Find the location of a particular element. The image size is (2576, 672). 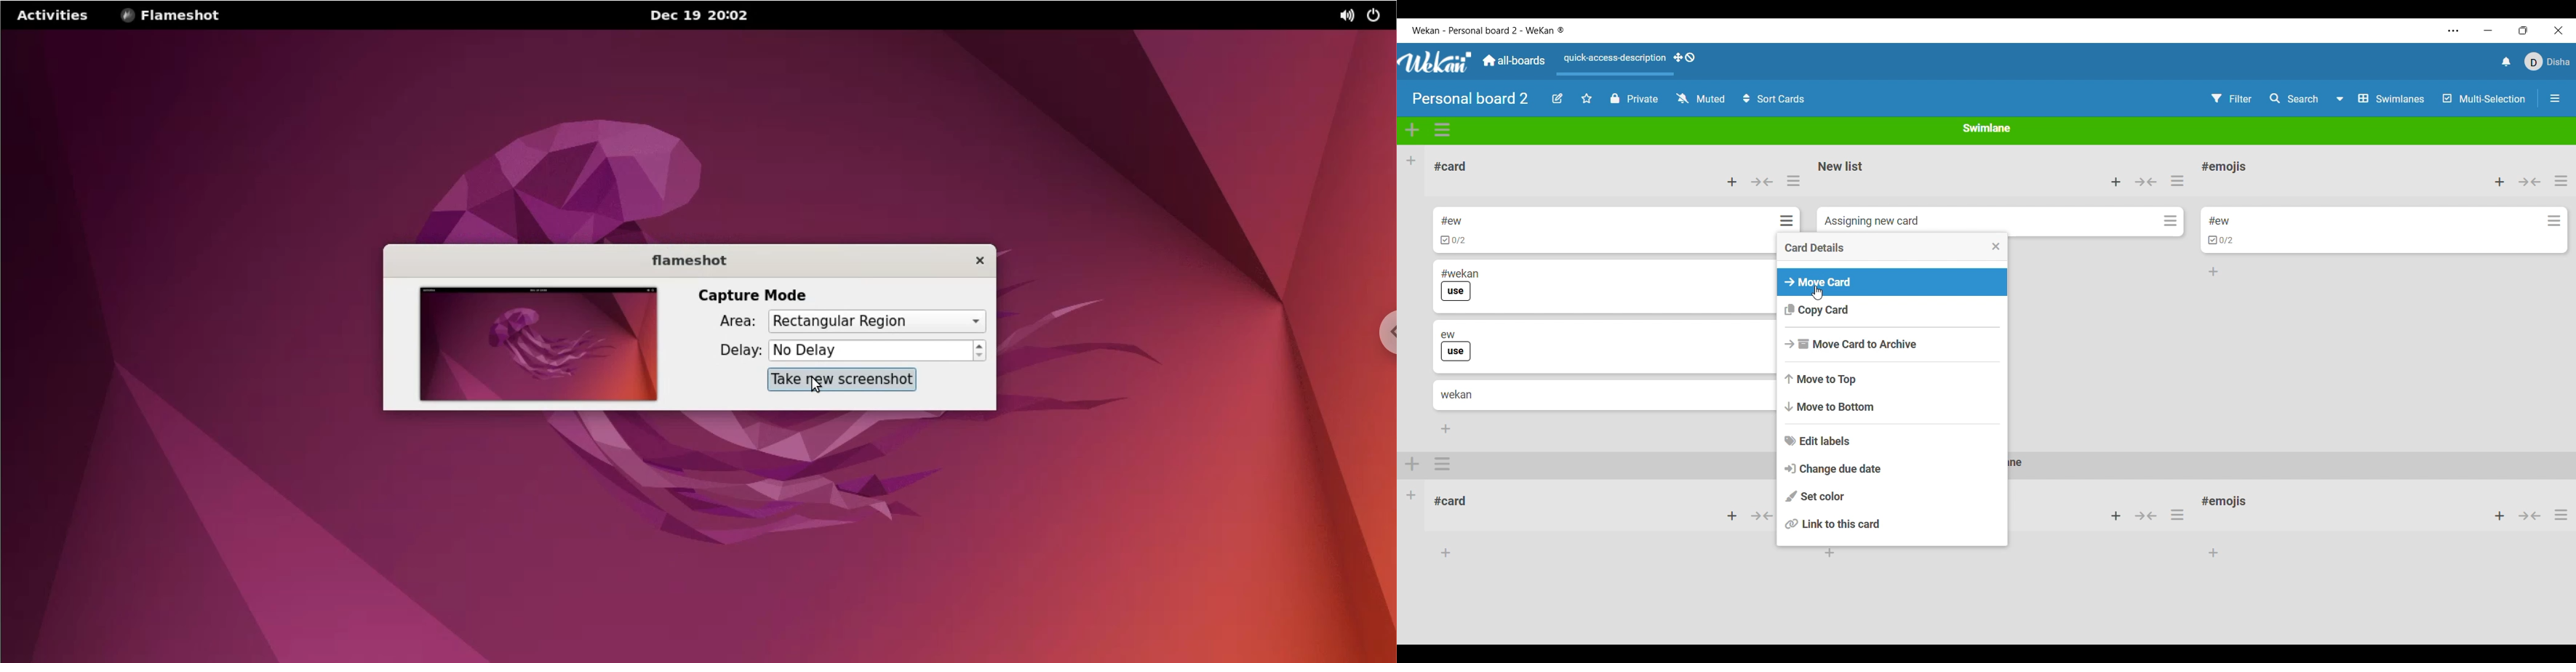

Add list is located at coordinates (1411, 160).